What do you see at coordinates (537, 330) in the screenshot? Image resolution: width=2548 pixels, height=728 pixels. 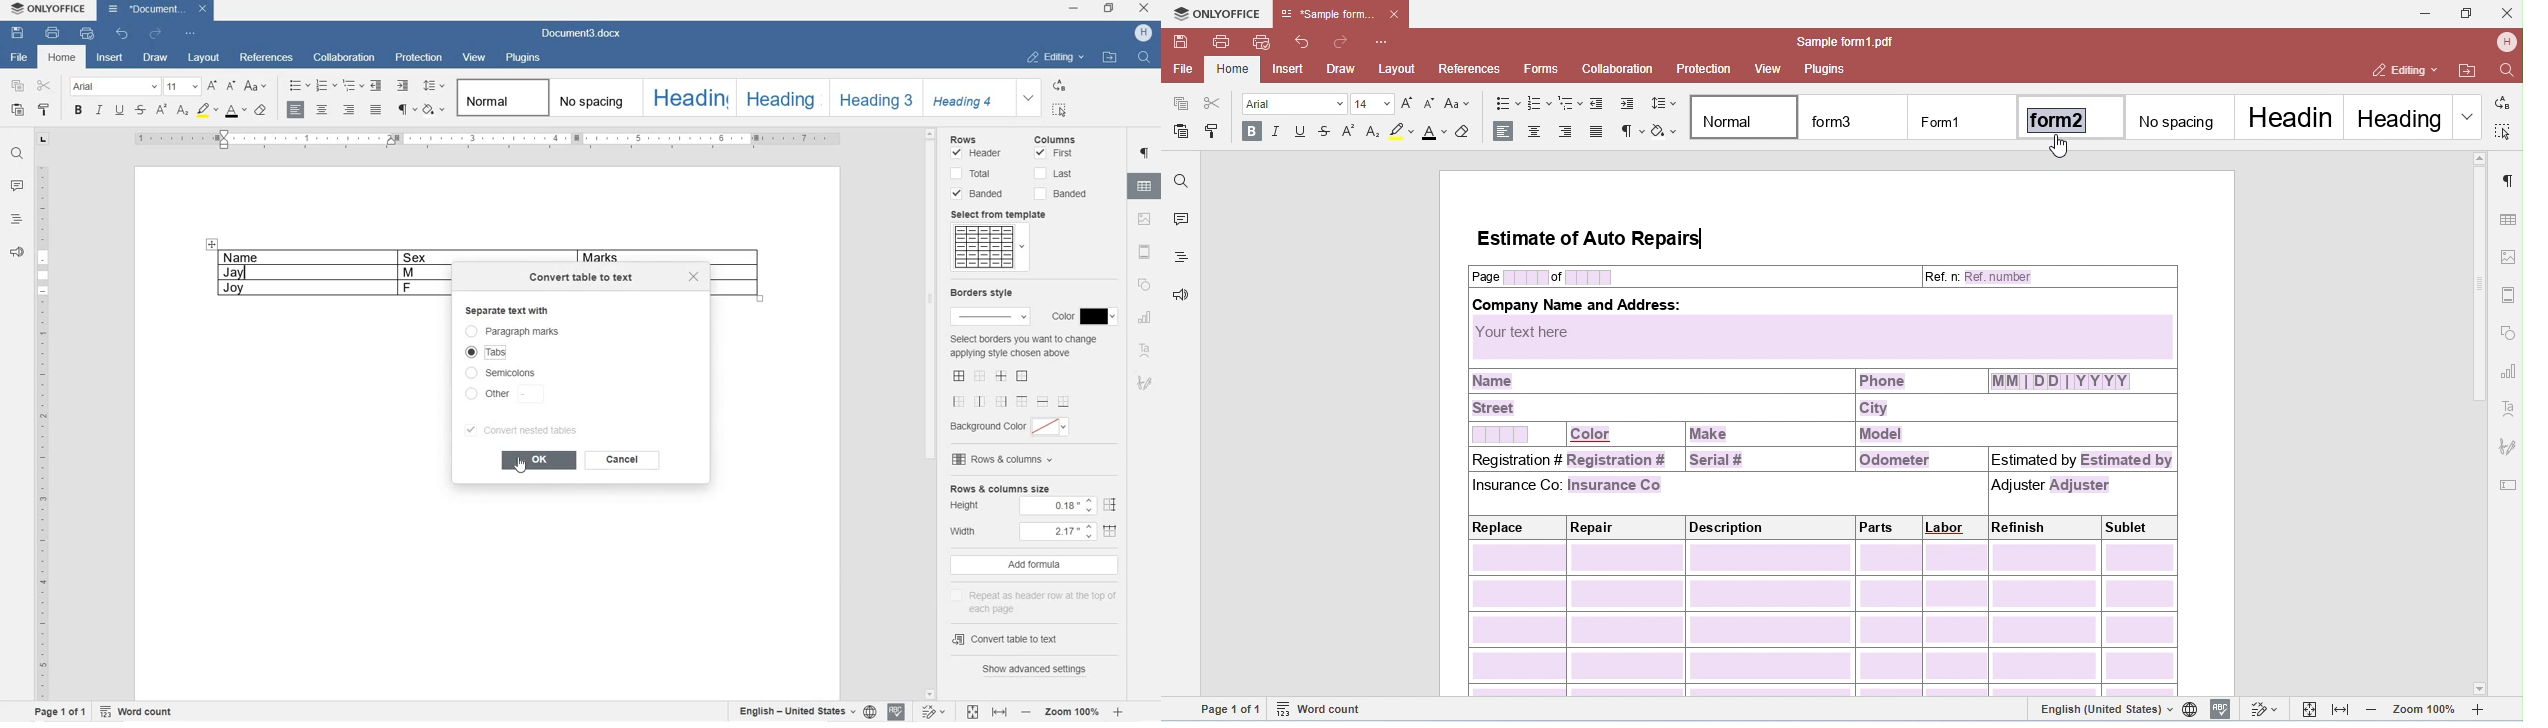 I see `paragraph marks` at bounding box center [537, 330].